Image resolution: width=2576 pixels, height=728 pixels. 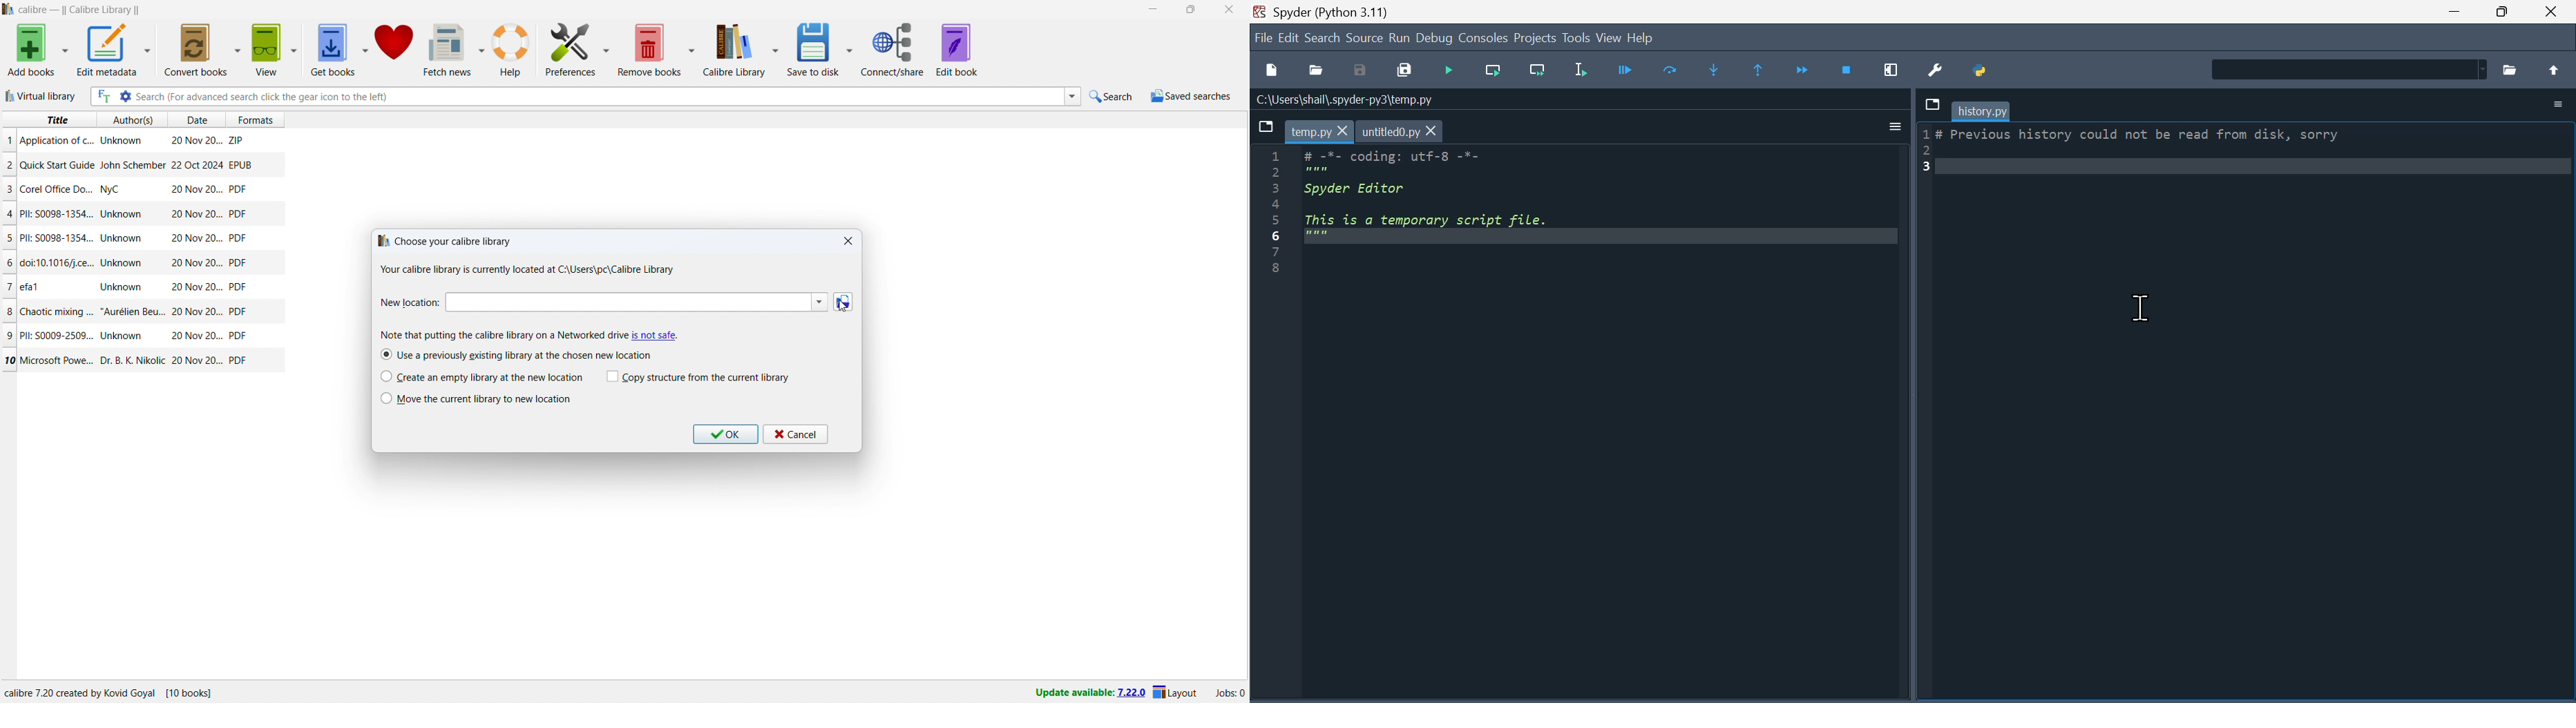 What do you see at coordinates (1981, 111) in the screenshot?
I see `history.py` at bounding box center [1981, 111].